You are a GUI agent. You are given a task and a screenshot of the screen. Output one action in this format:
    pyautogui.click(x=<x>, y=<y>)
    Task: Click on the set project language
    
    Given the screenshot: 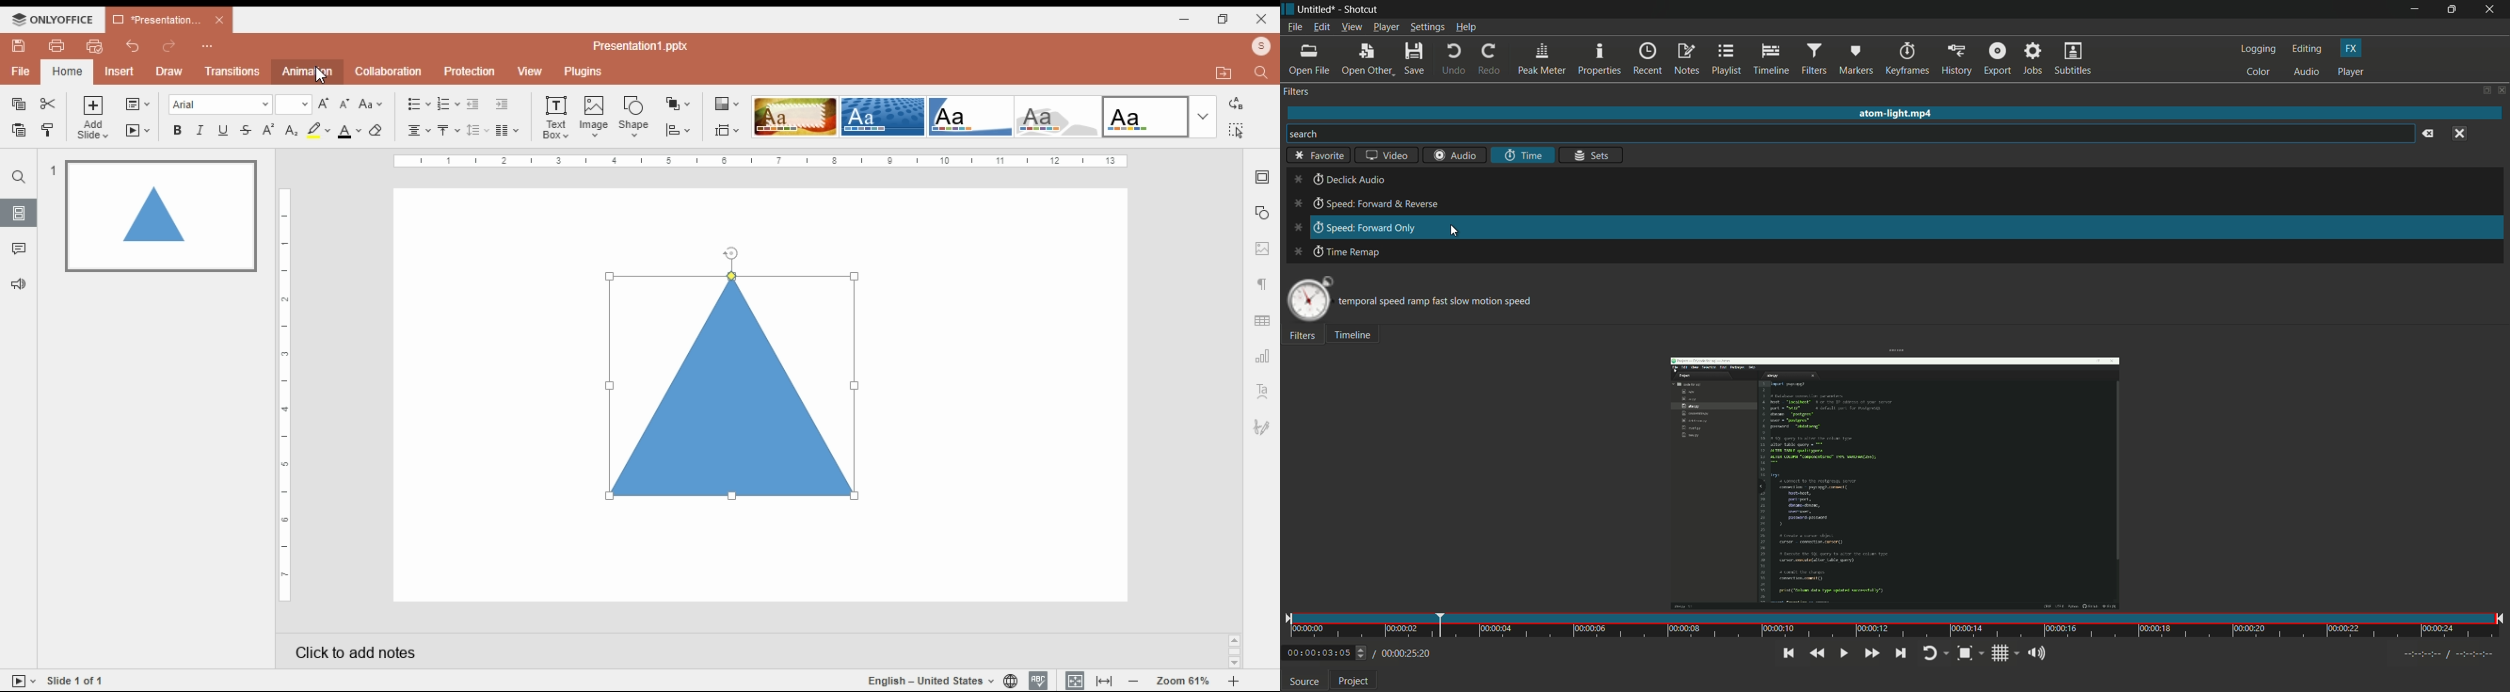 What is the action you would take?
    pyautogui.click(x=1014, y=681)
    